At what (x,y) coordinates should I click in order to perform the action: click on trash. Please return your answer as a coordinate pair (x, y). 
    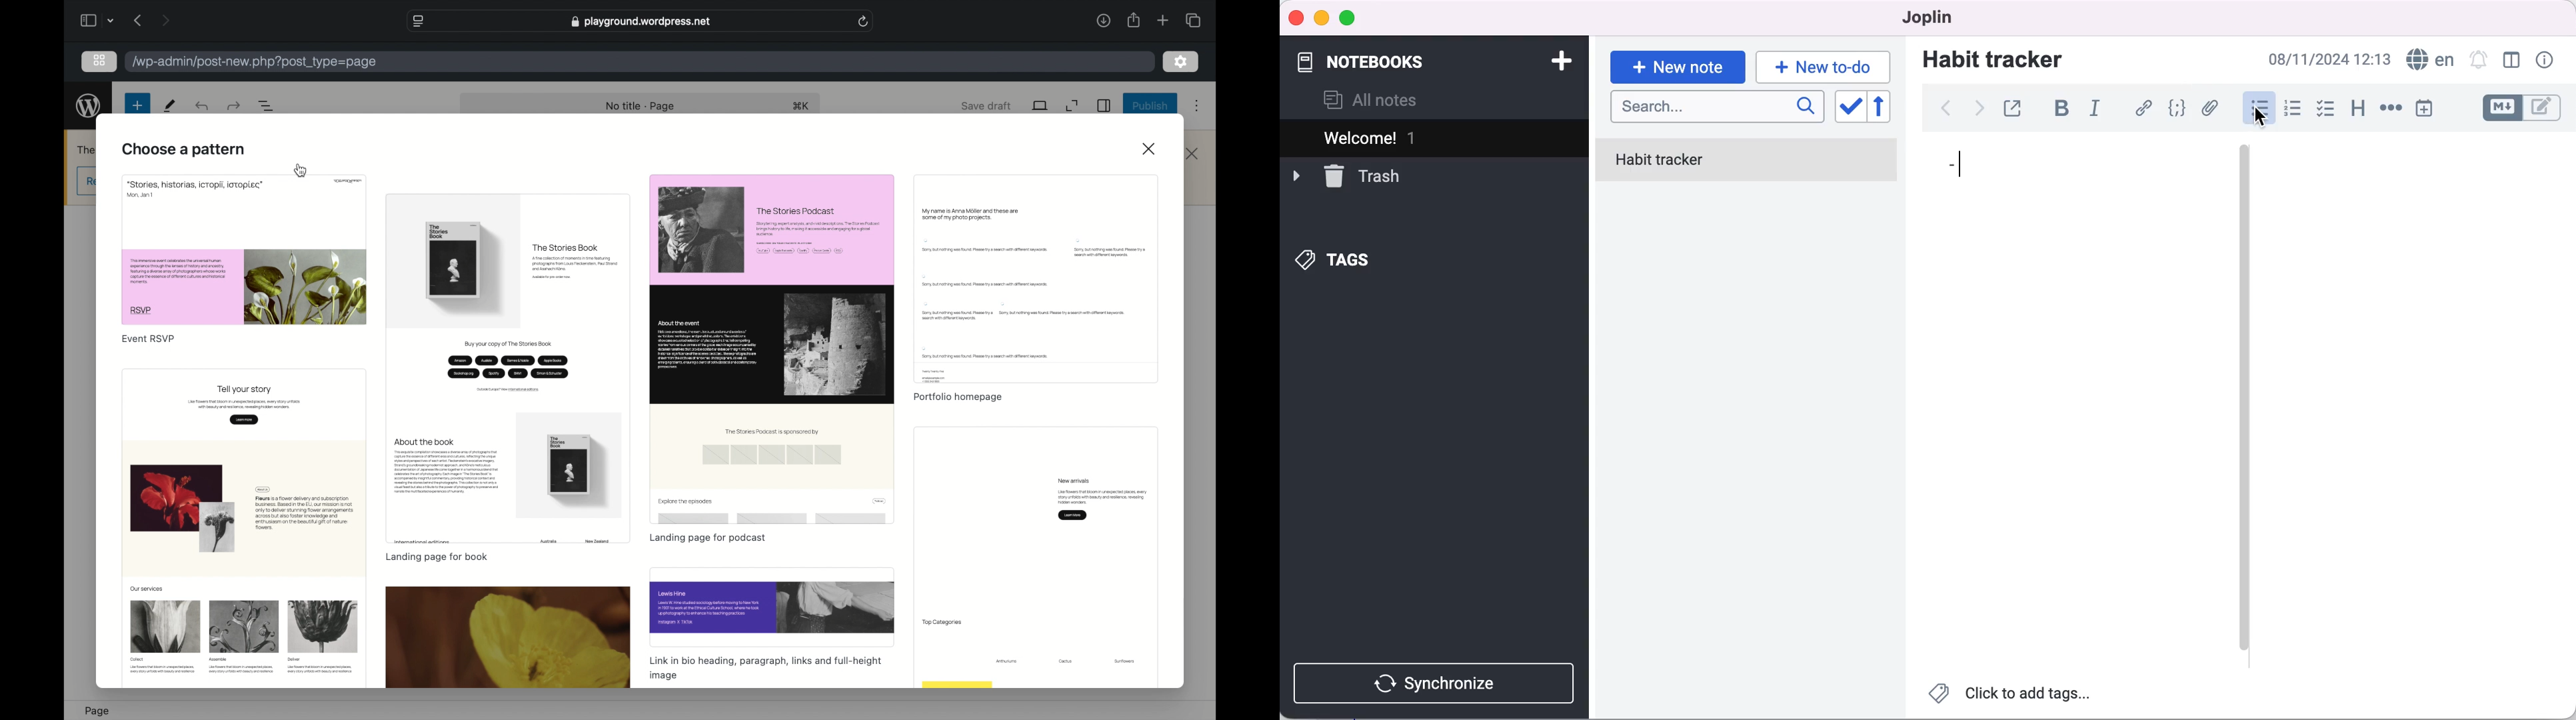
    Looking at the image, I should click on (1346, 175).